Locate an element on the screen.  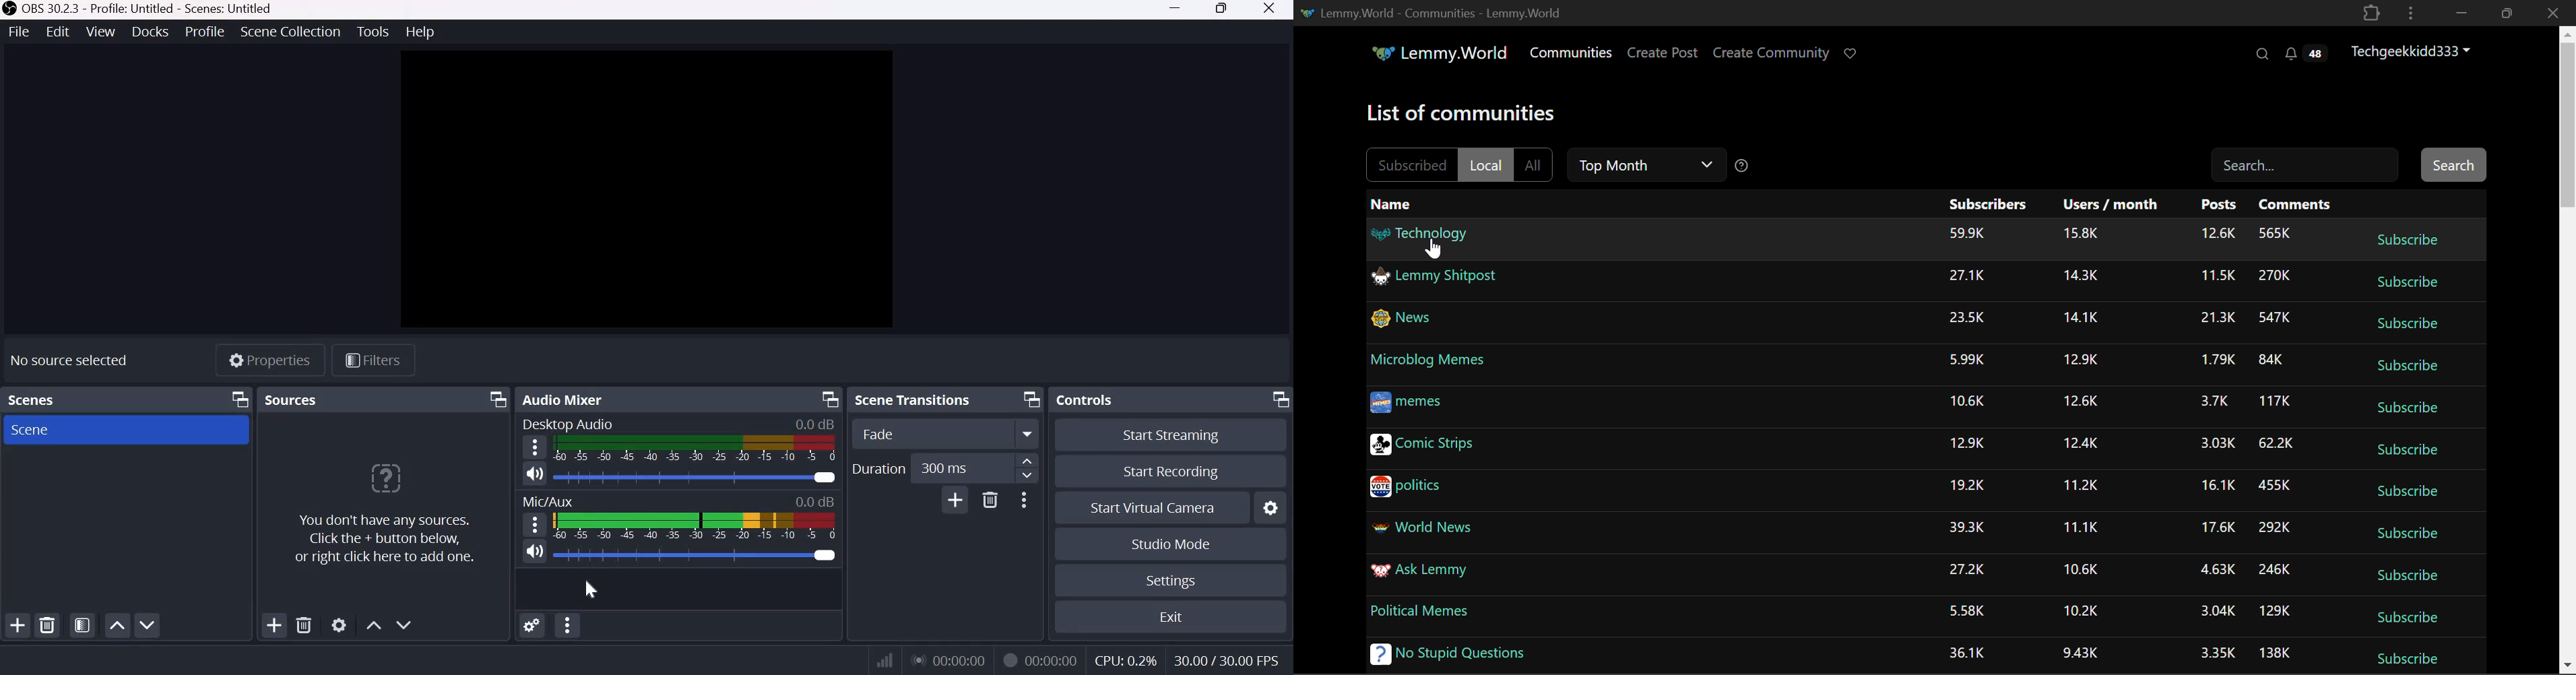
Restore Down is located at coordinates (2460, 13).